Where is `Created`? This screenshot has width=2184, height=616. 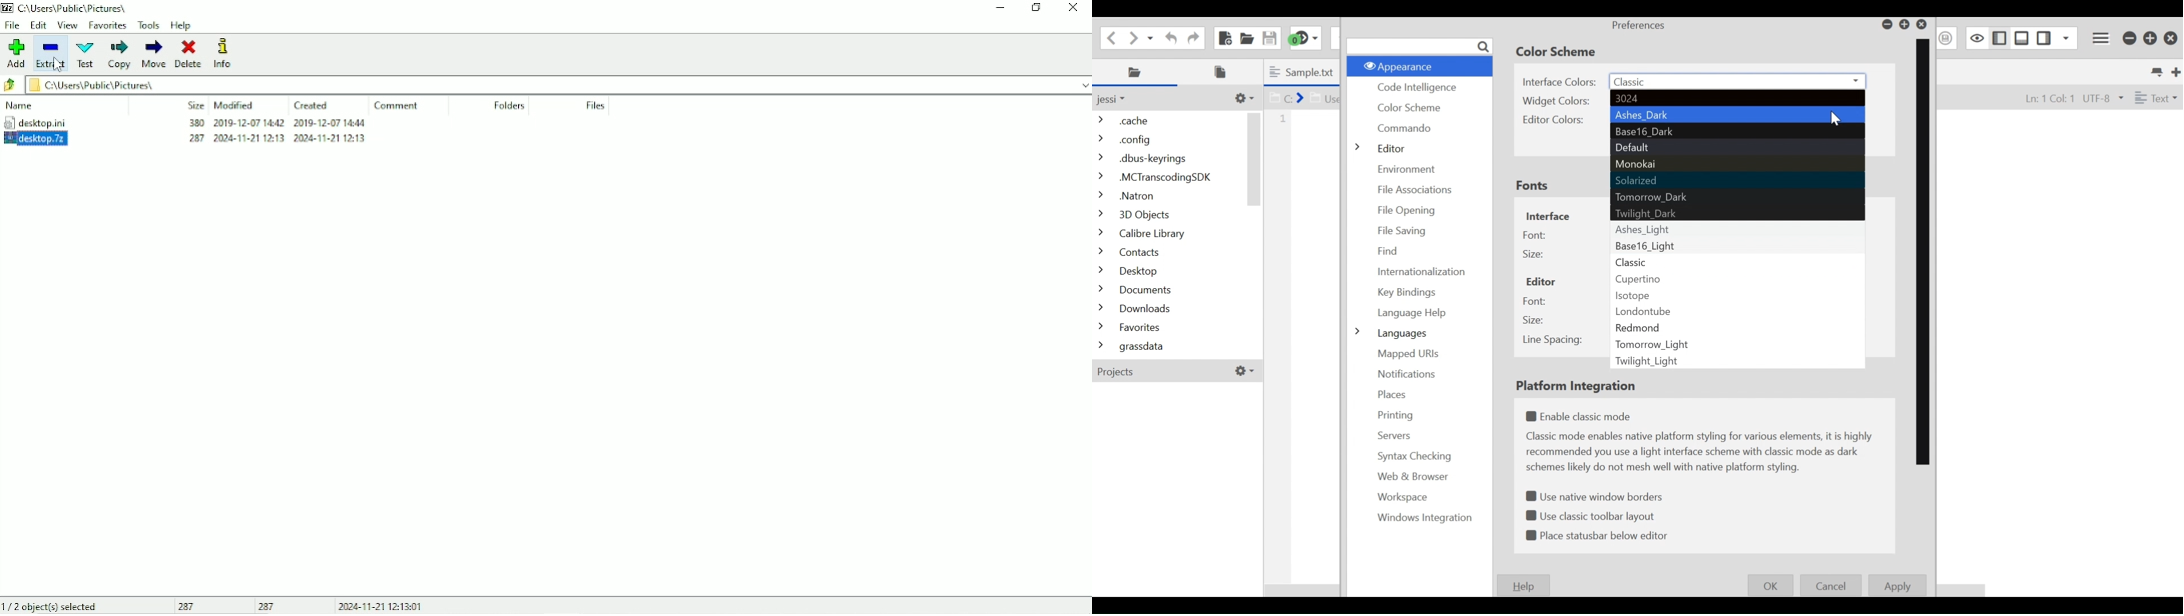 Created is located at coordinates (313, 106).